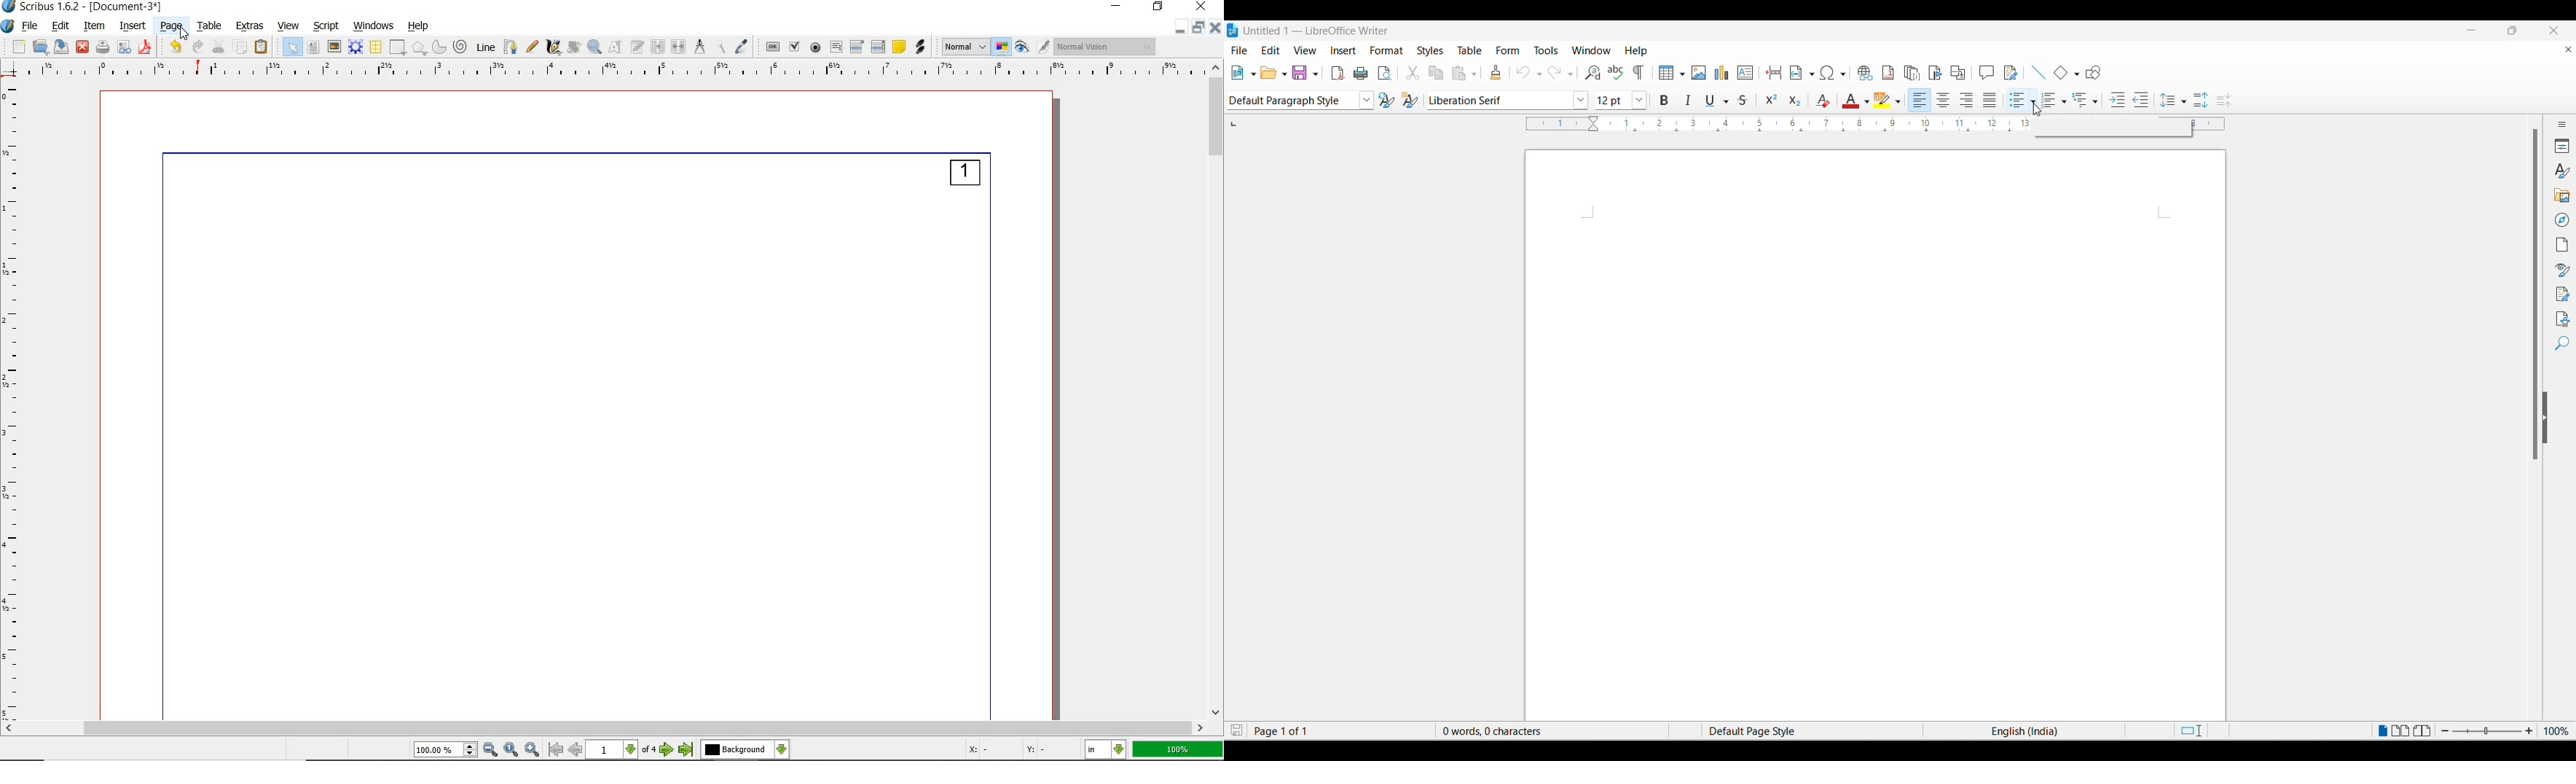 The height and width of the screenshot is (784, 2576). I want to click on scrollbar, so click(1216, 391).